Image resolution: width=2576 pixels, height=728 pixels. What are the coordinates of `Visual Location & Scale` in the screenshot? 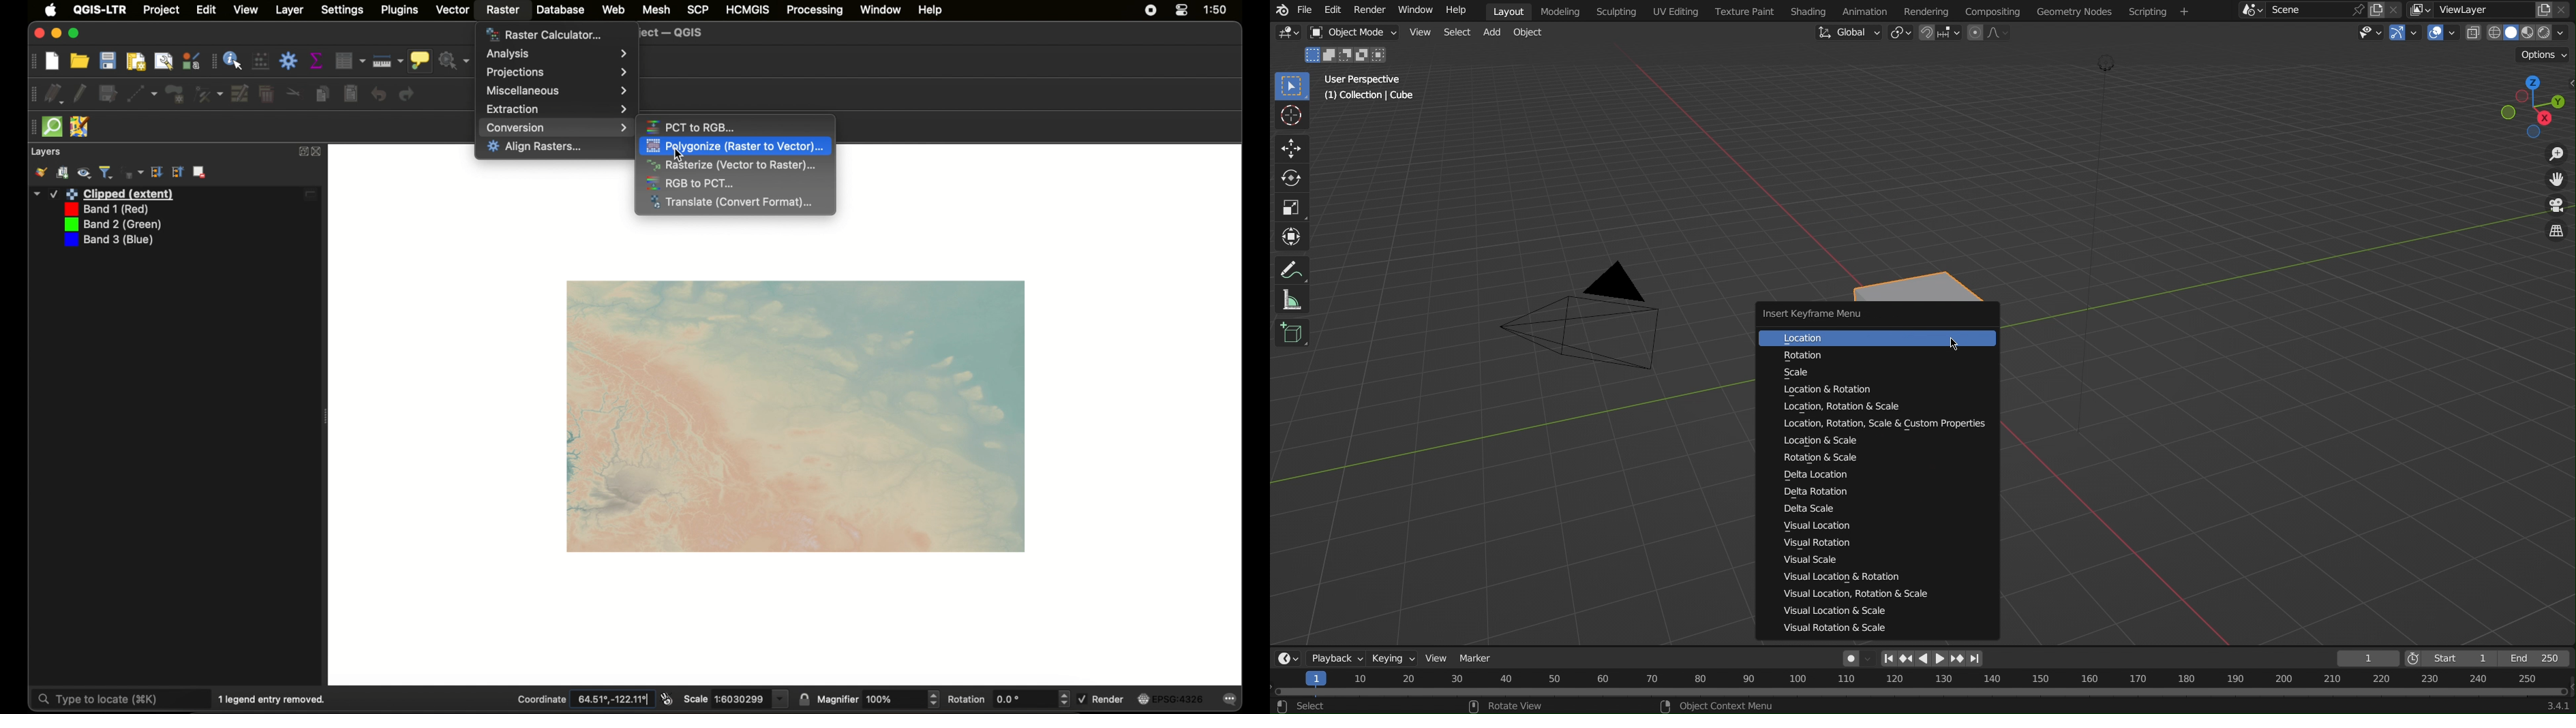 It's located at (1838, 613).